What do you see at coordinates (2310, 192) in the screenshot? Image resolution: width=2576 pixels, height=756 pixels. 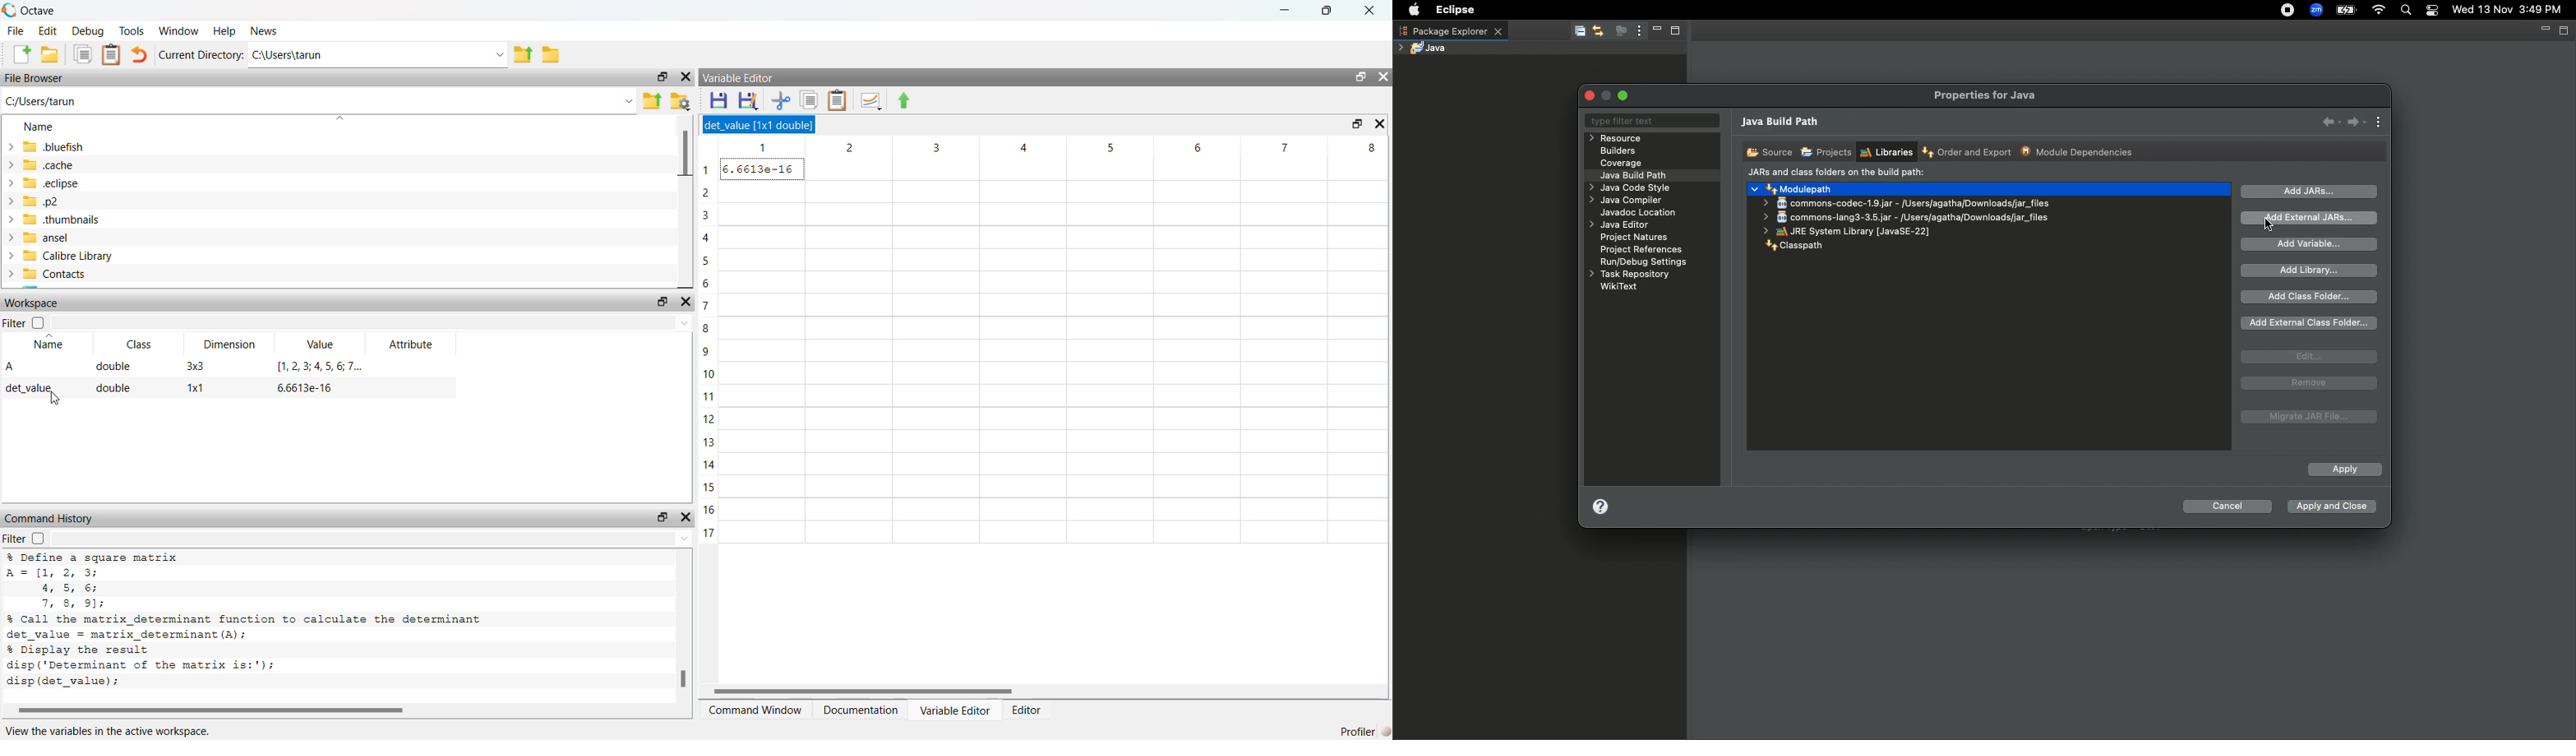 I see `Add JARs` at bounding box center [2310, 192].